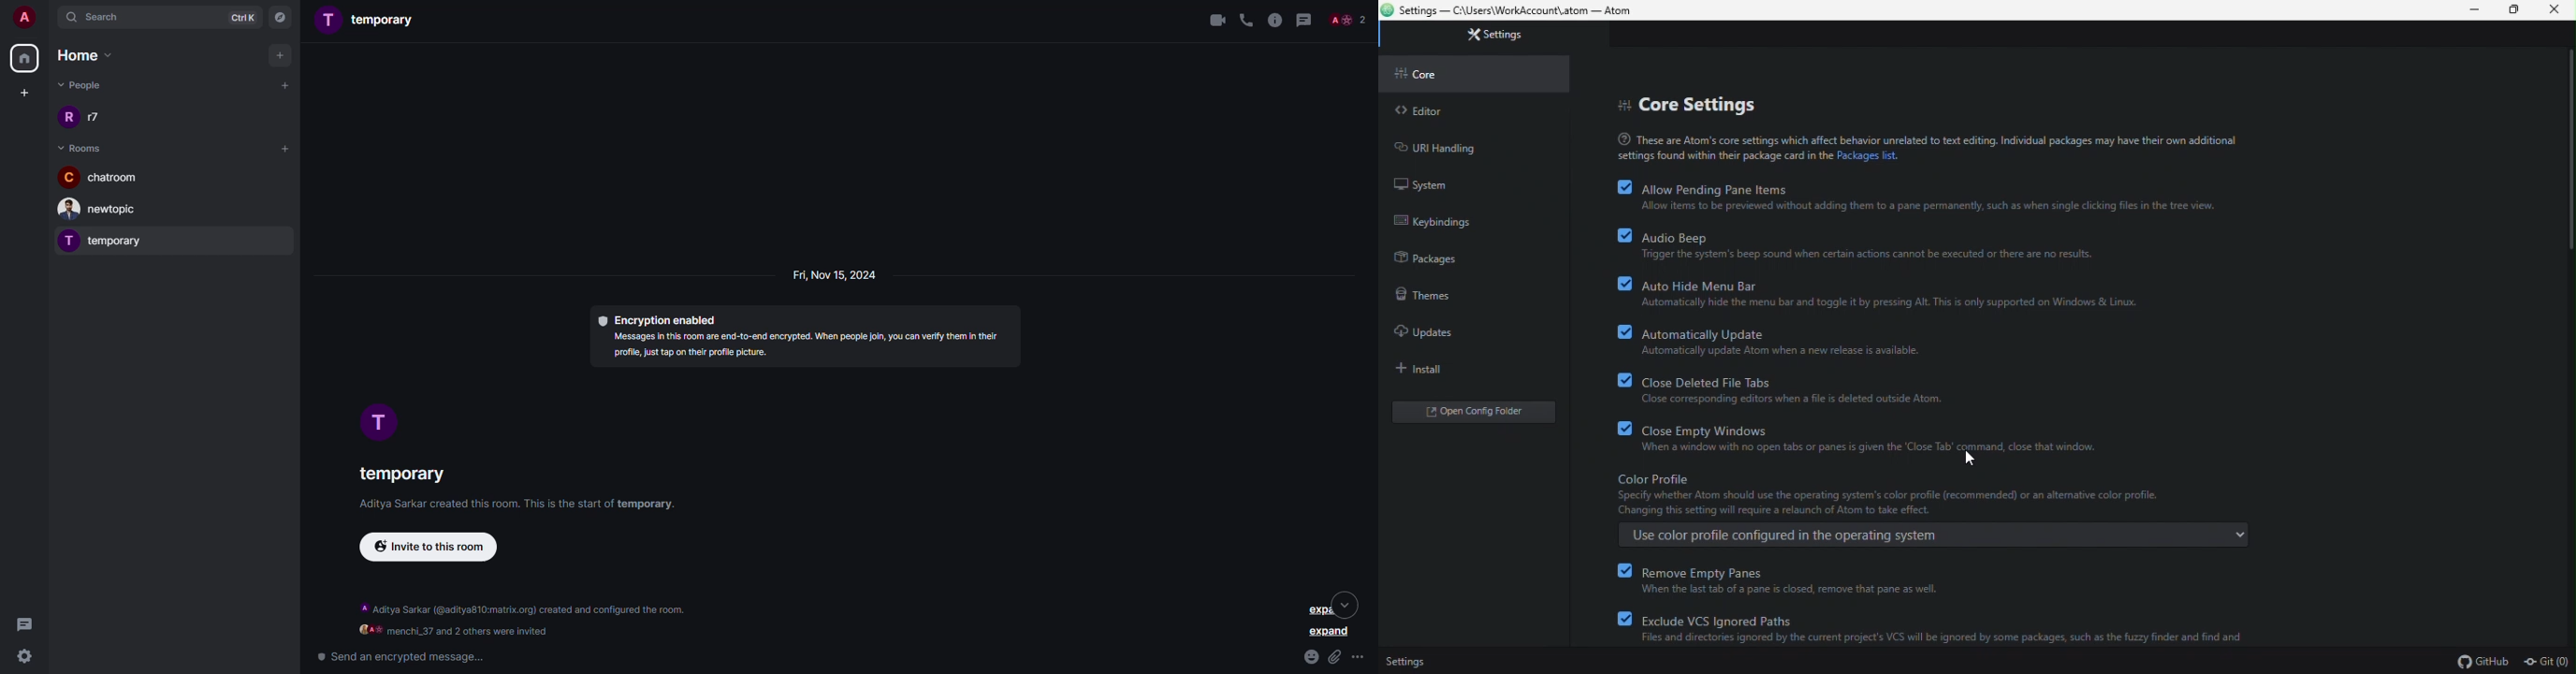  Describe the element at coordinates (1428, 258) in the screenshot. I see `packages` at that location.